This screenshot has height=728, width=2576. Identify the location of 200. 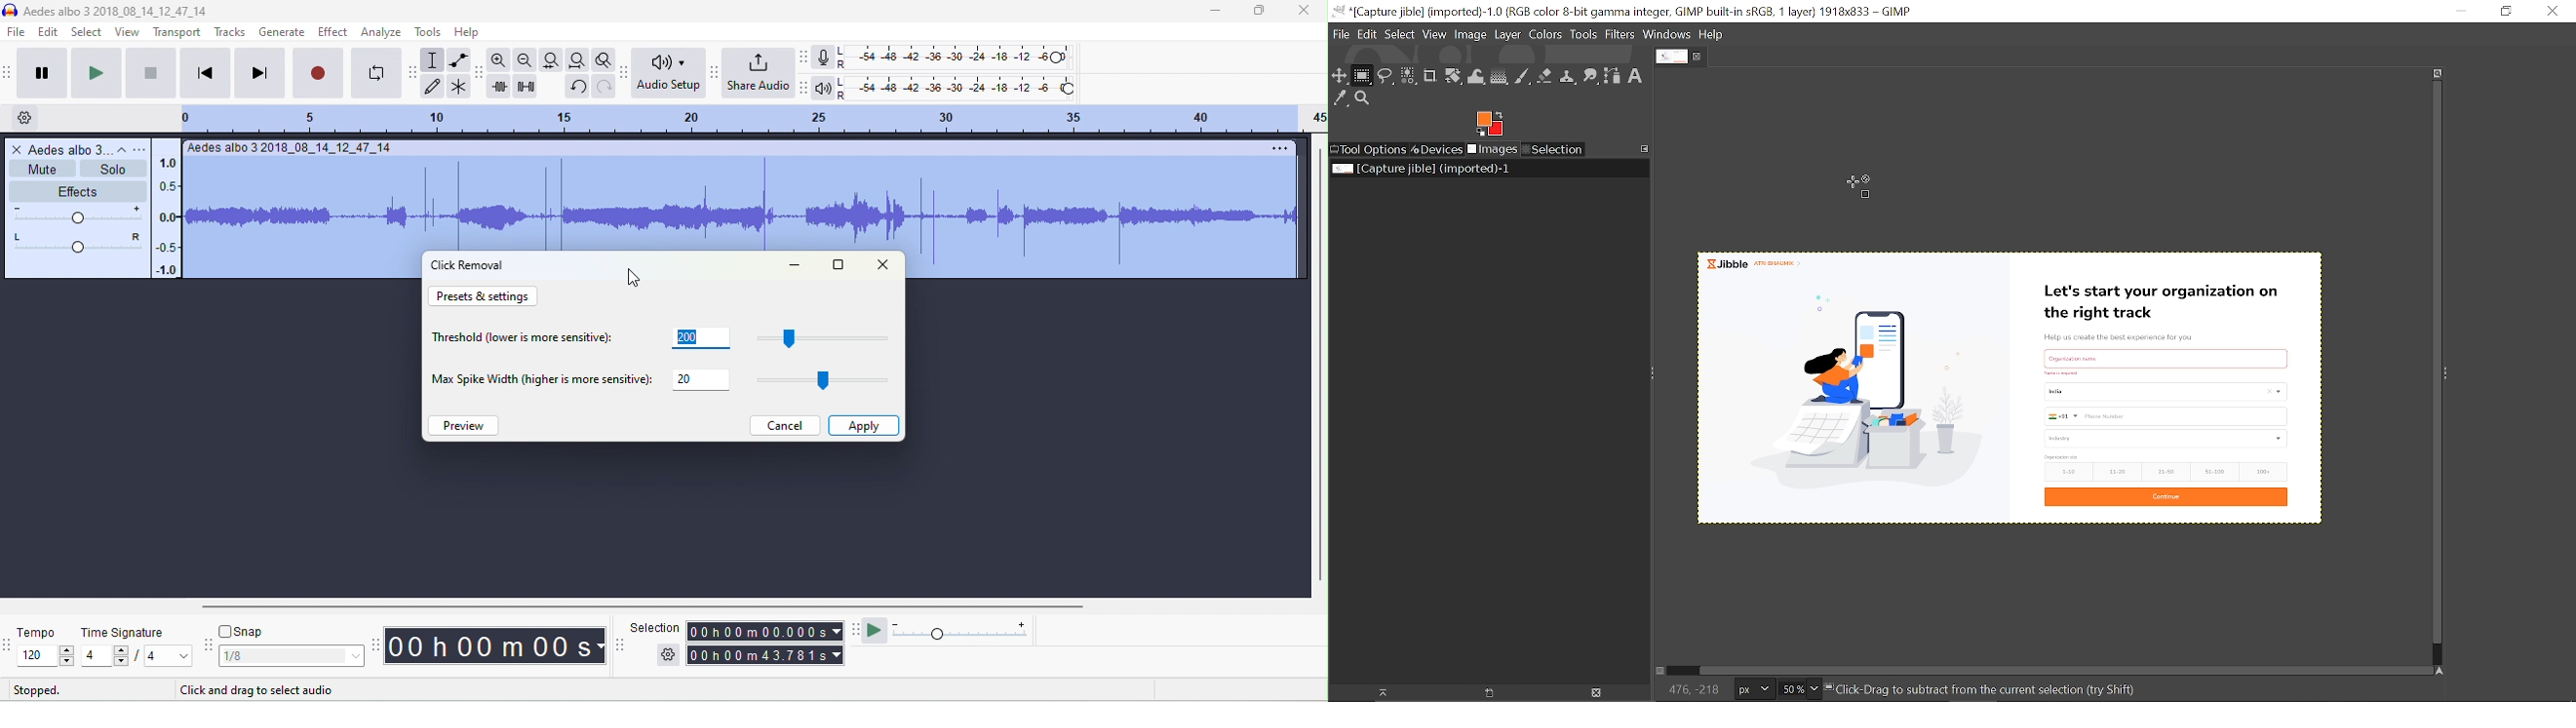
(701, 333).